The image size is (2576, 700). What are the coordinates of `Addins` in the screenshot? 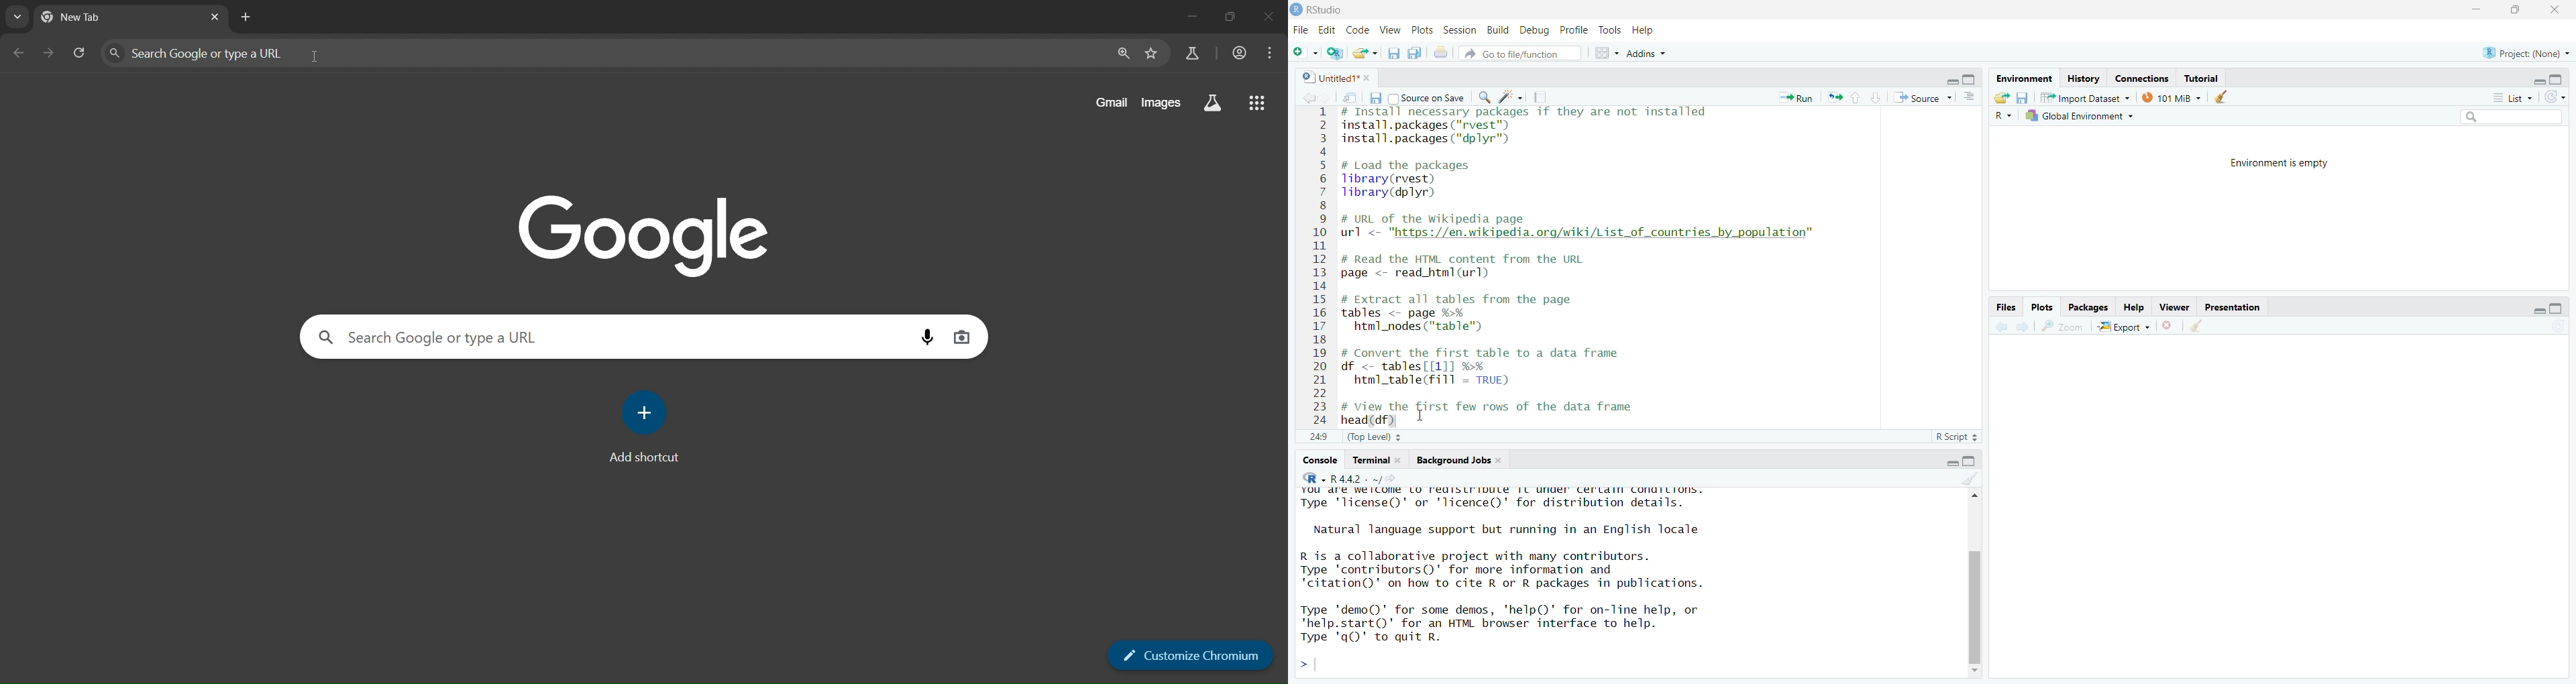 It's located at (1647, 52).